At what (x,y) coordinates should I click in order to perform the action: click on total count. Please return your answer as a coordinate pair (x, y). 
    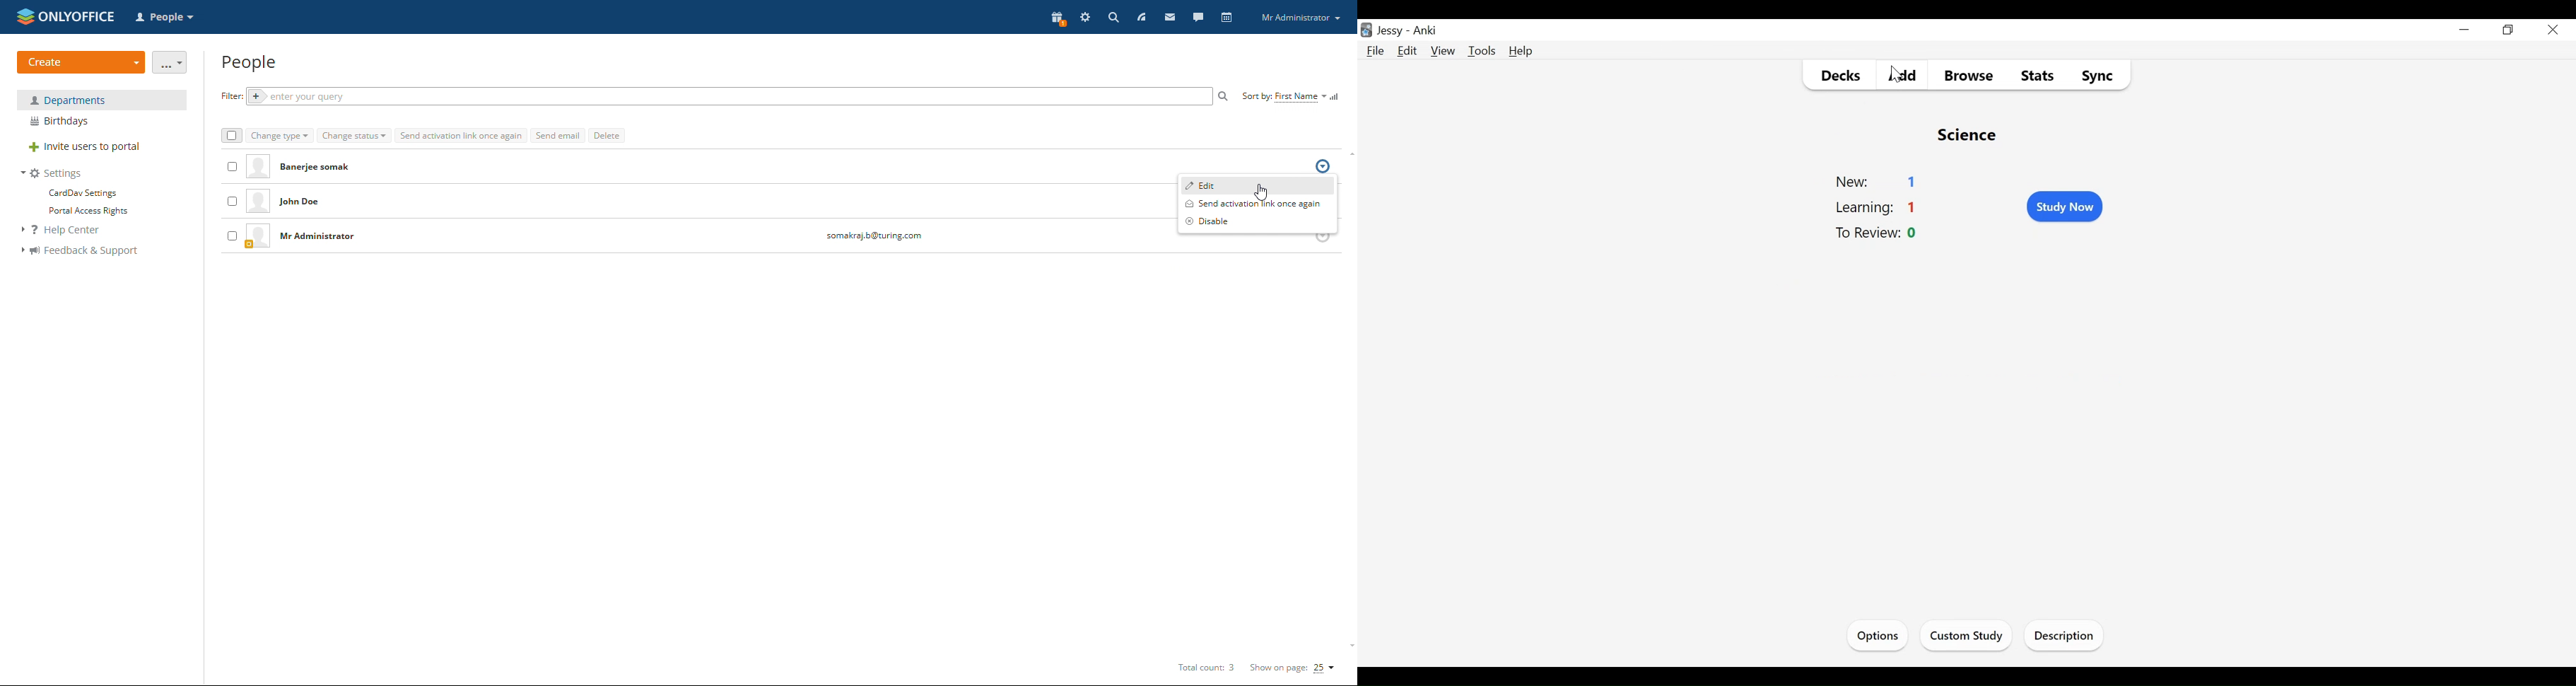
    Looking at the image, I should click on (1204, 668).